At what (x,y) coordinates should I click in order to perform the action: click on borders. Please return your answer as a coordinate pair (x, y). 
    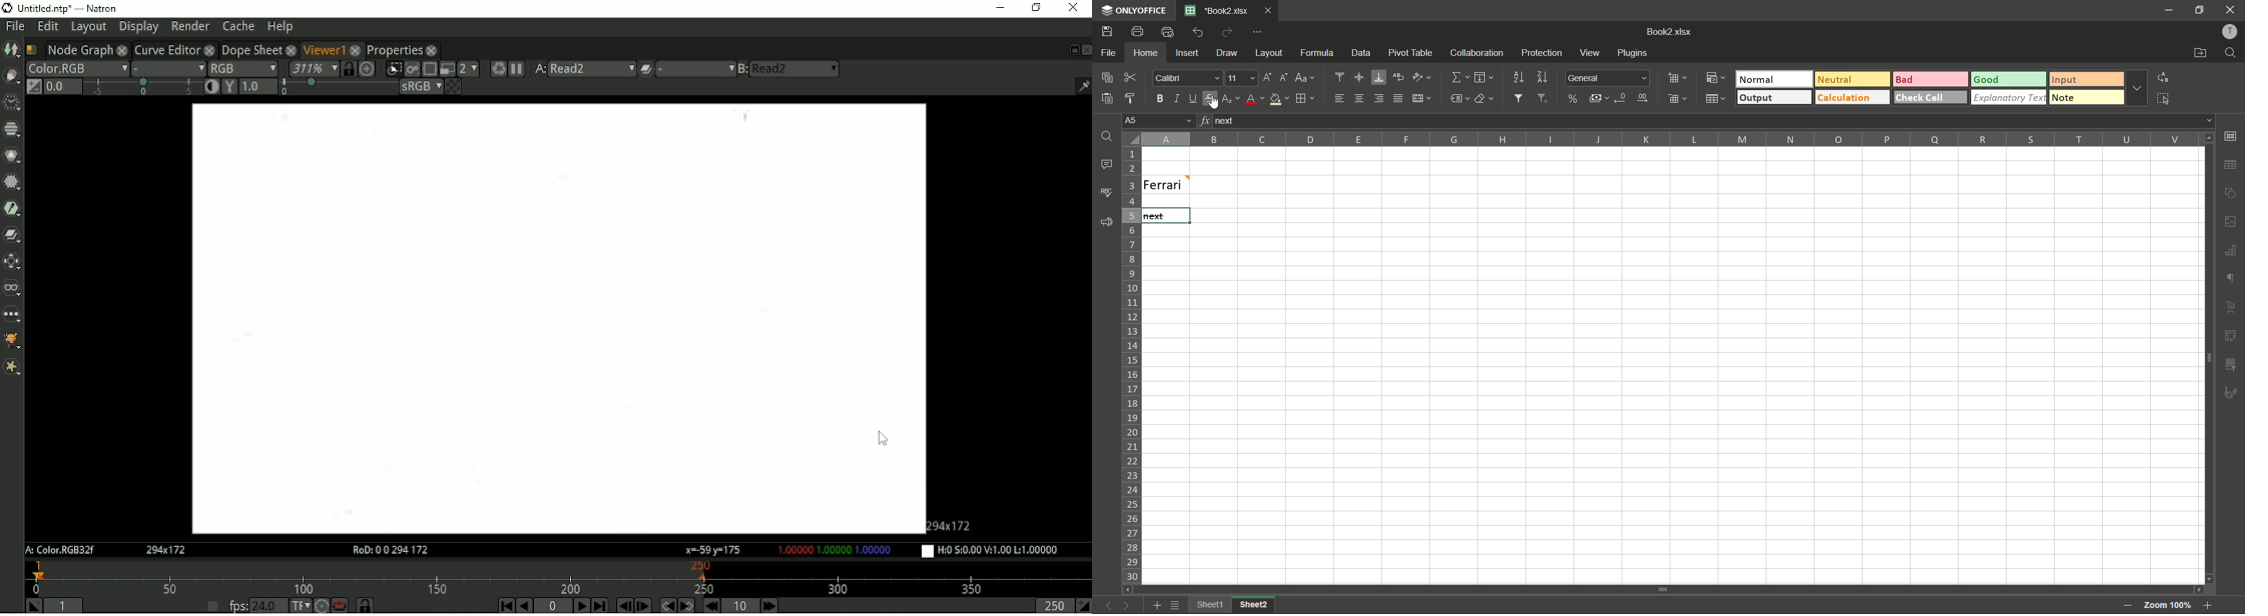
    Looking at the image, I should click on (1306, 99).